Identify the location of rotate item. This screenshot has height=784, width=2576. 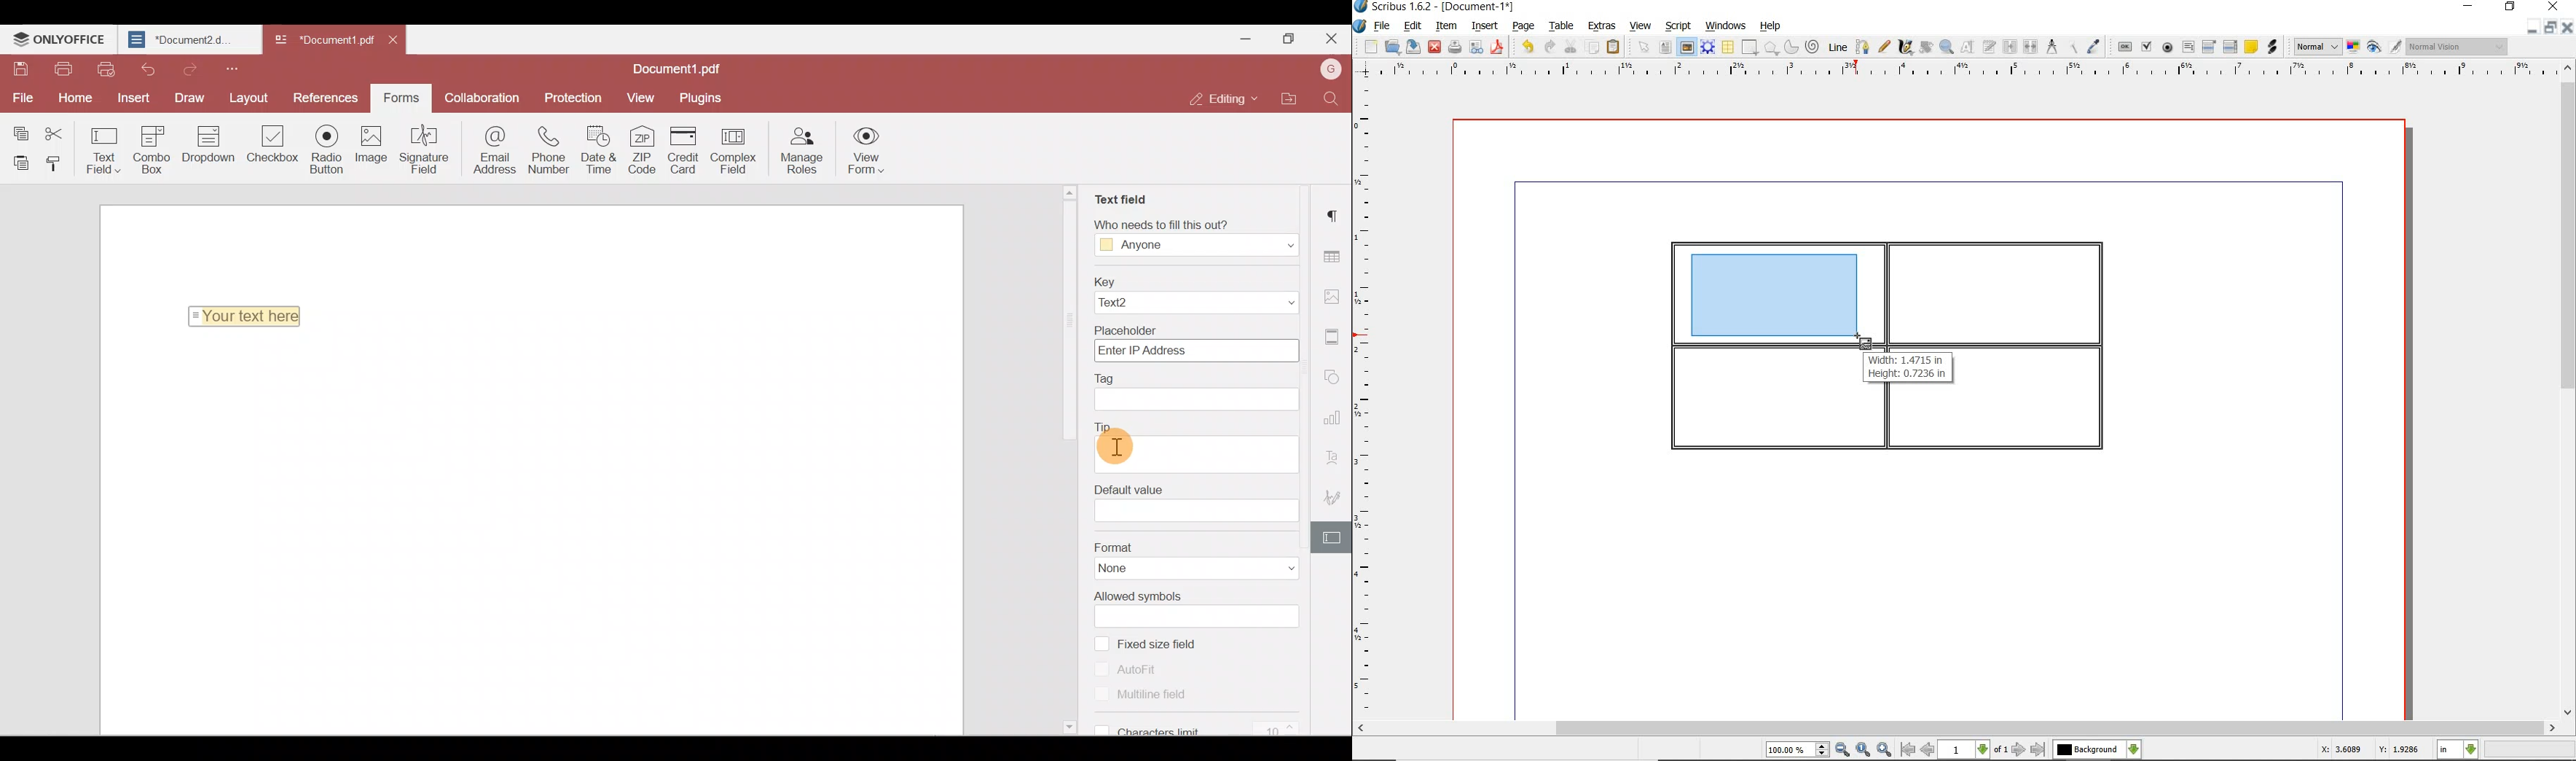
(1925, 48).